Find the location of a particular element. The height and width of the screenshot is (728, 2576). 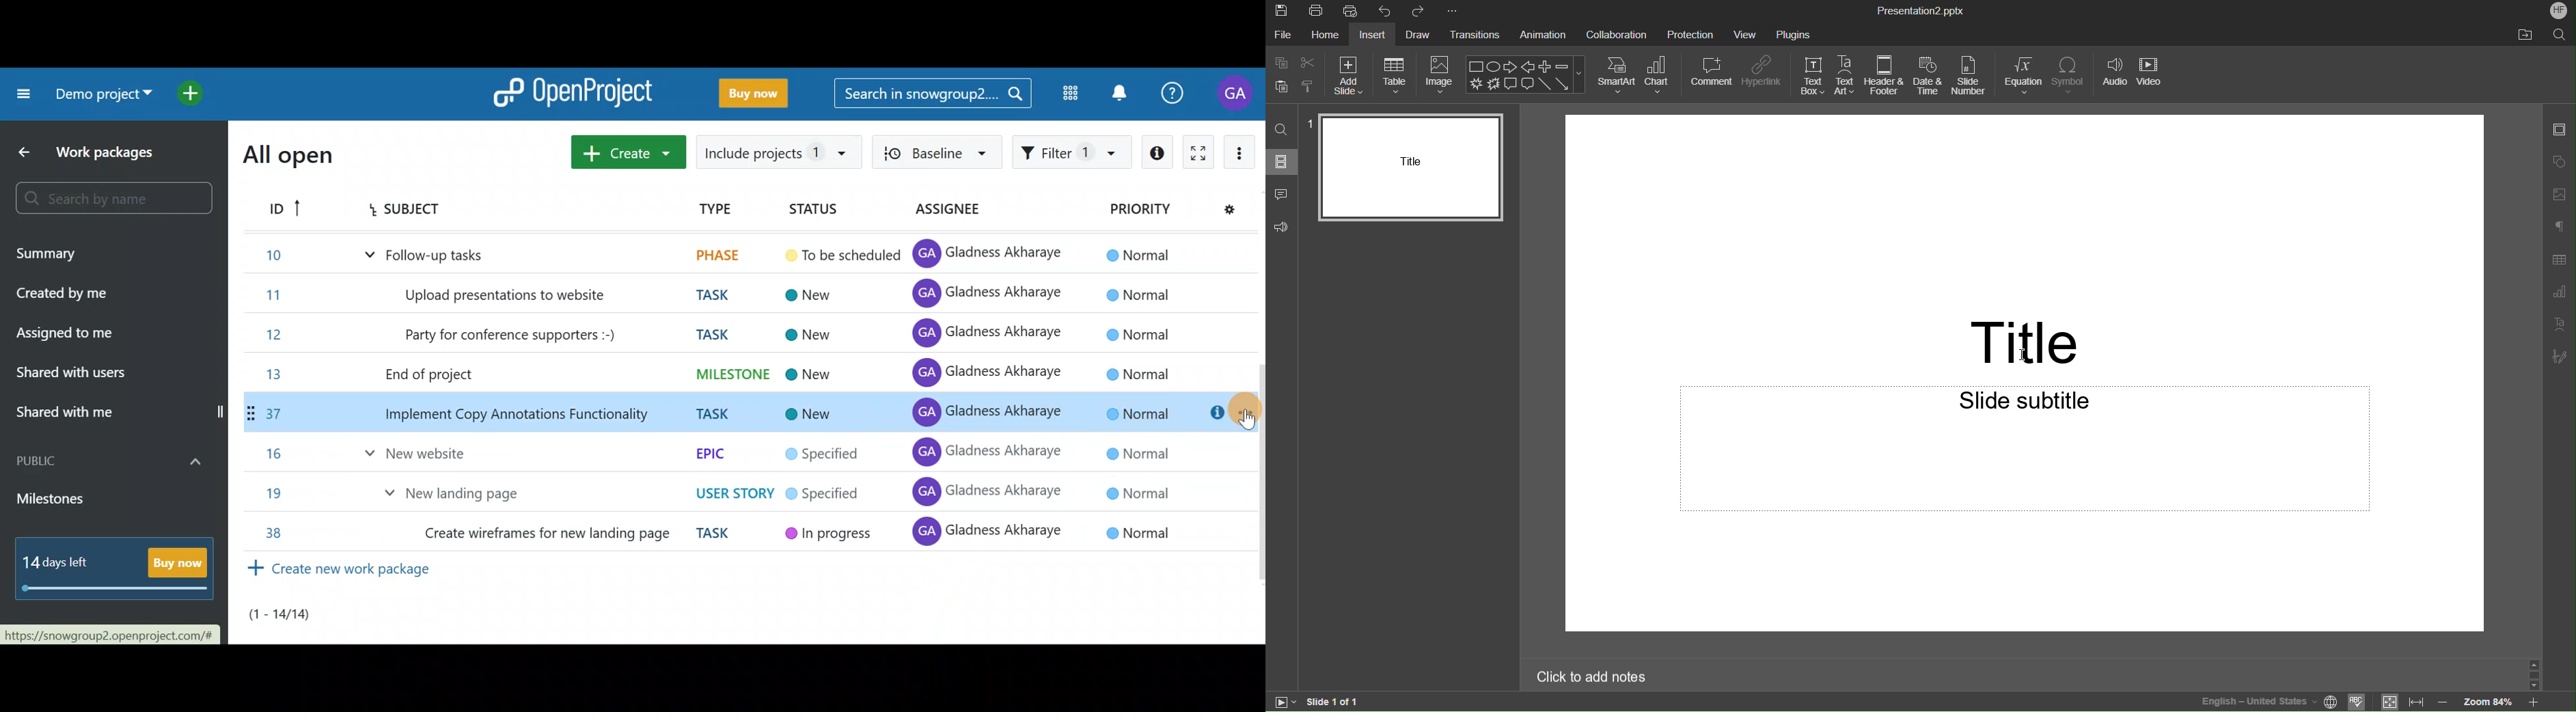

Header & Footer is located at coordinates (1885, 75).